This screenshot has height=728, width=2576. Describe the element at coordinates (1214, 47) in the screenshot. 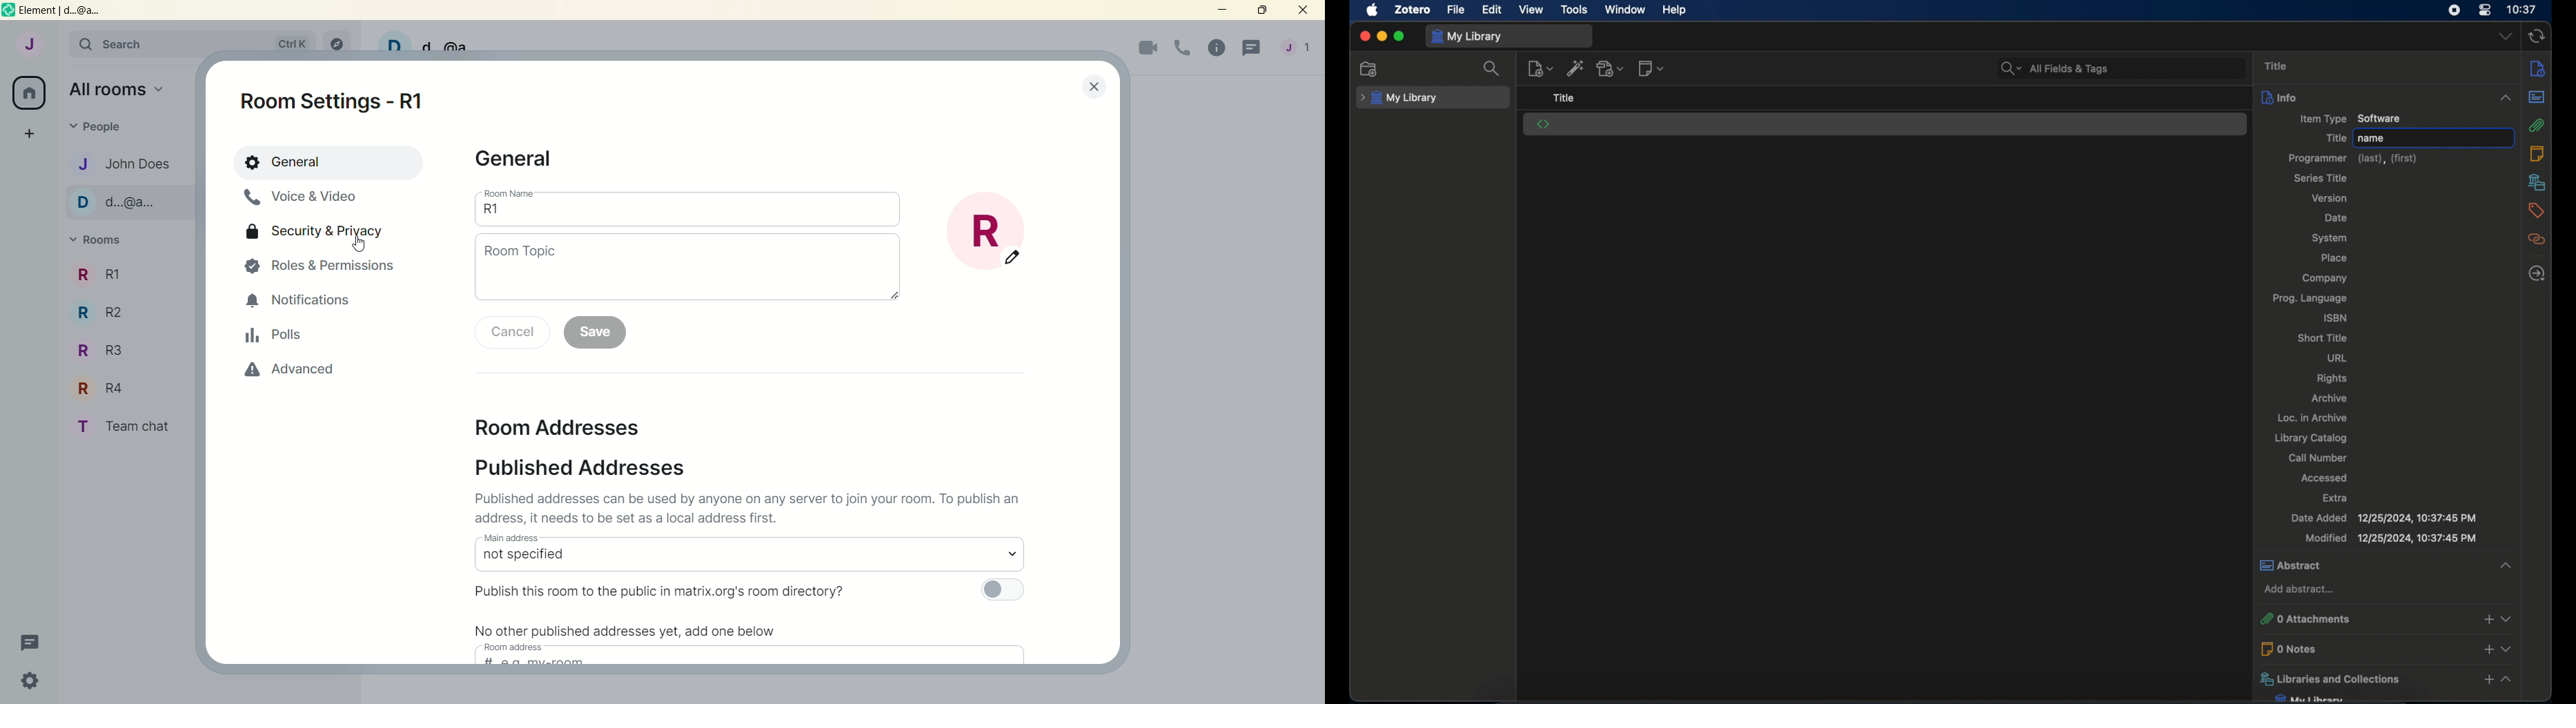

I see `room info` at that location.